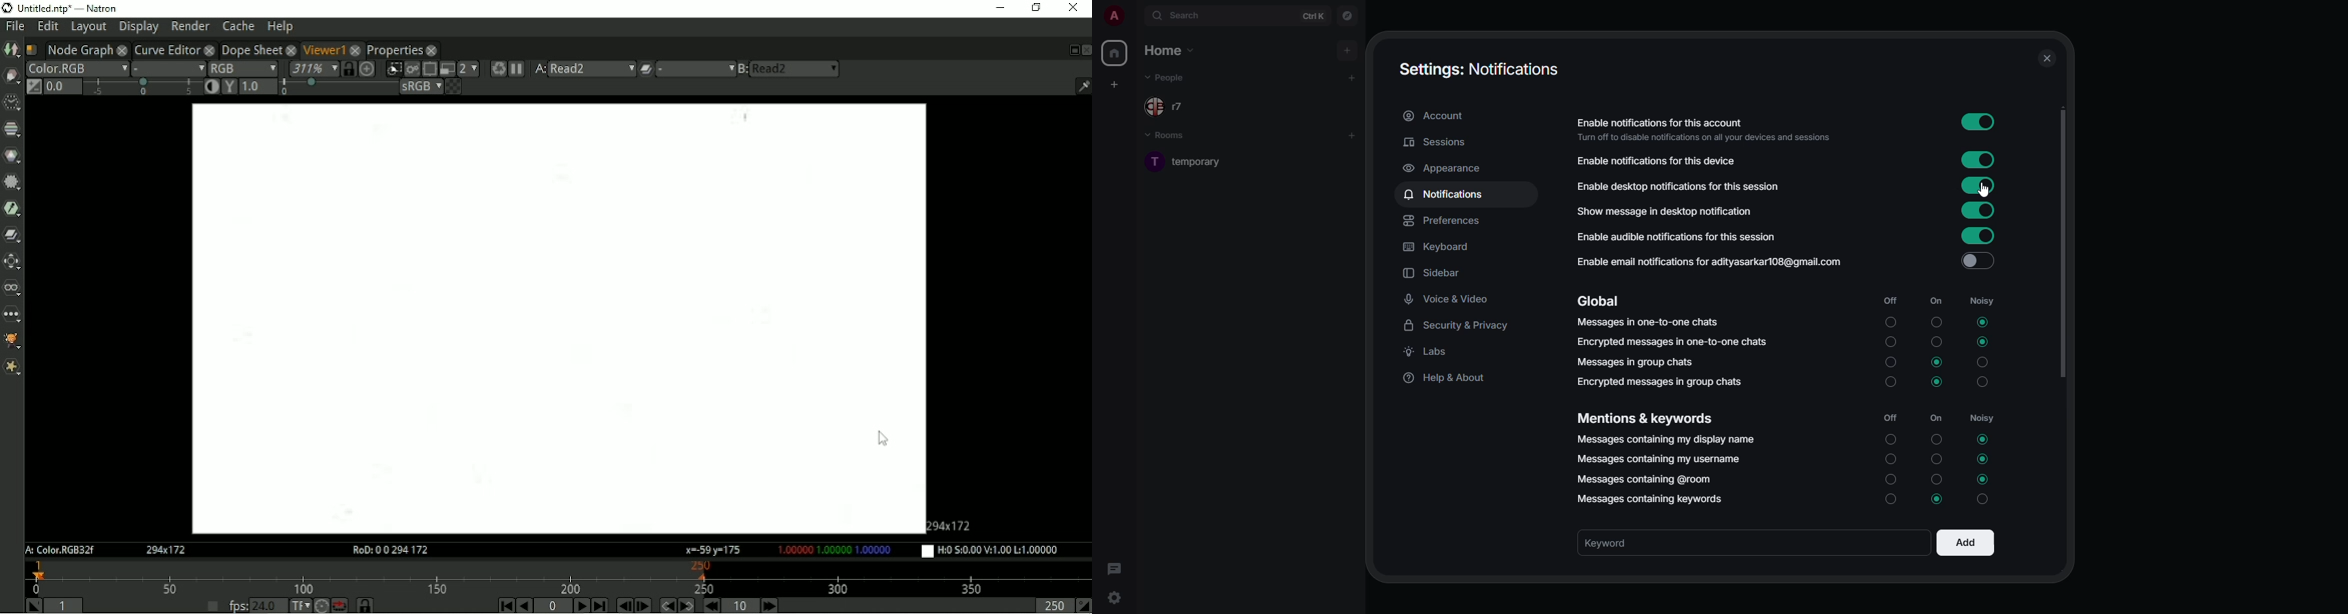  What do you see at coordinates (1353, 77) in the screenshot?
I see `add` at bounding box center [1353, 77].